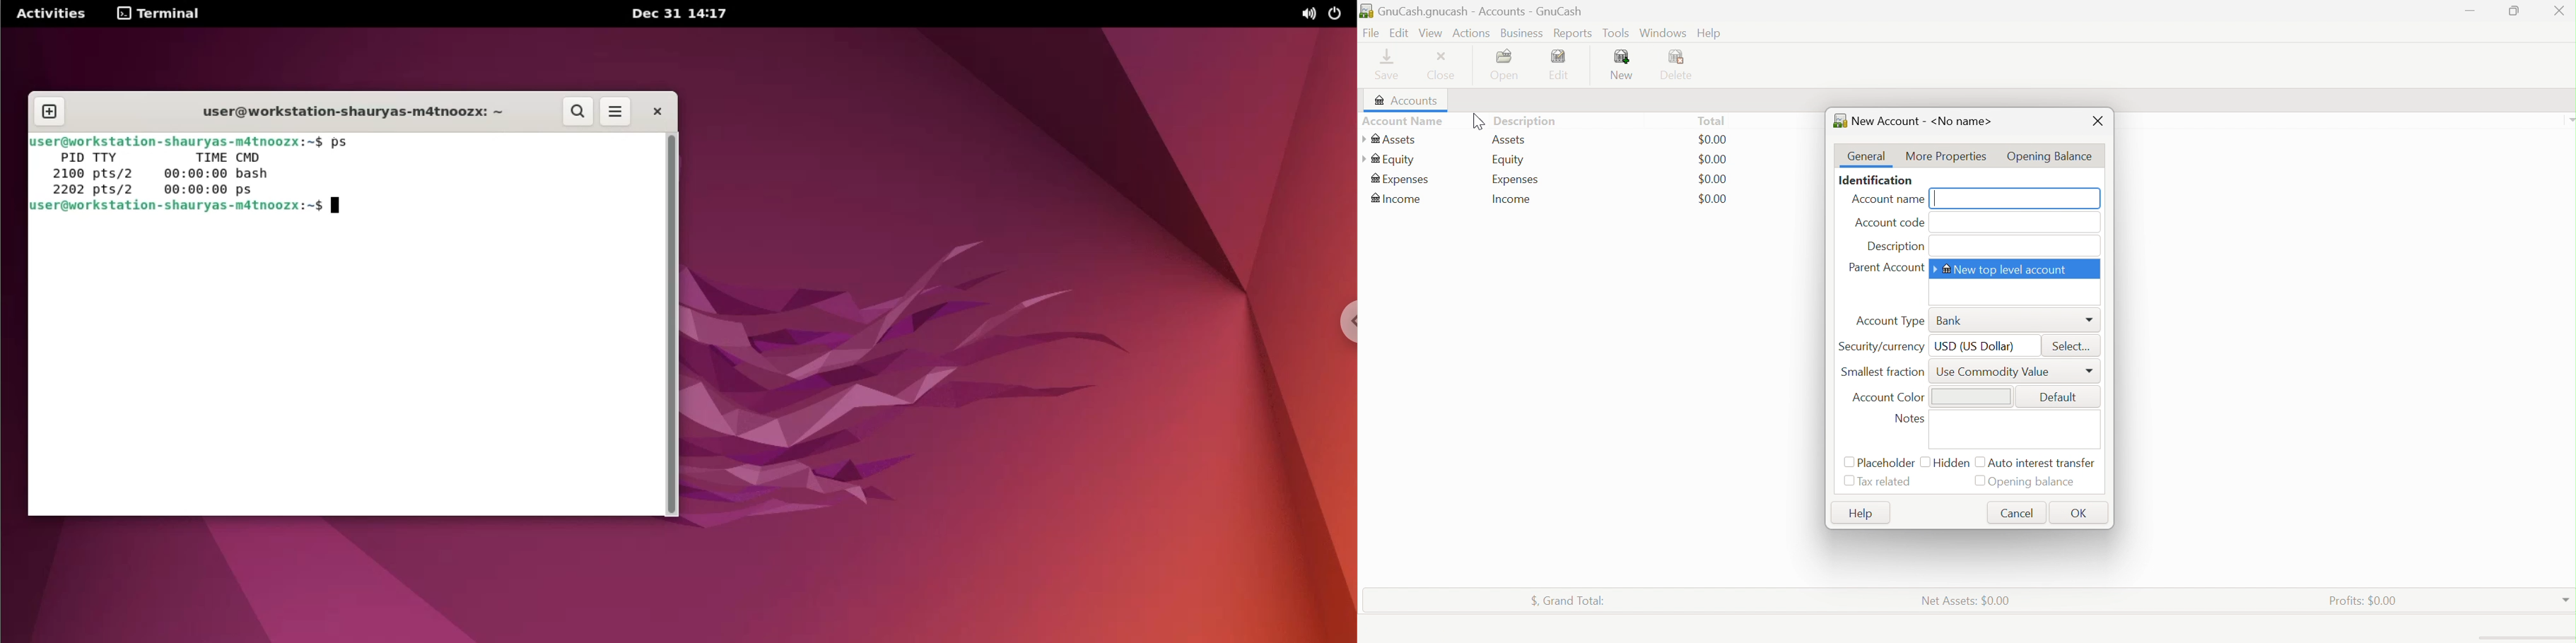 This screenshot has height=644, width=2576. I want to click on Placeholder, so click(1887, 463).